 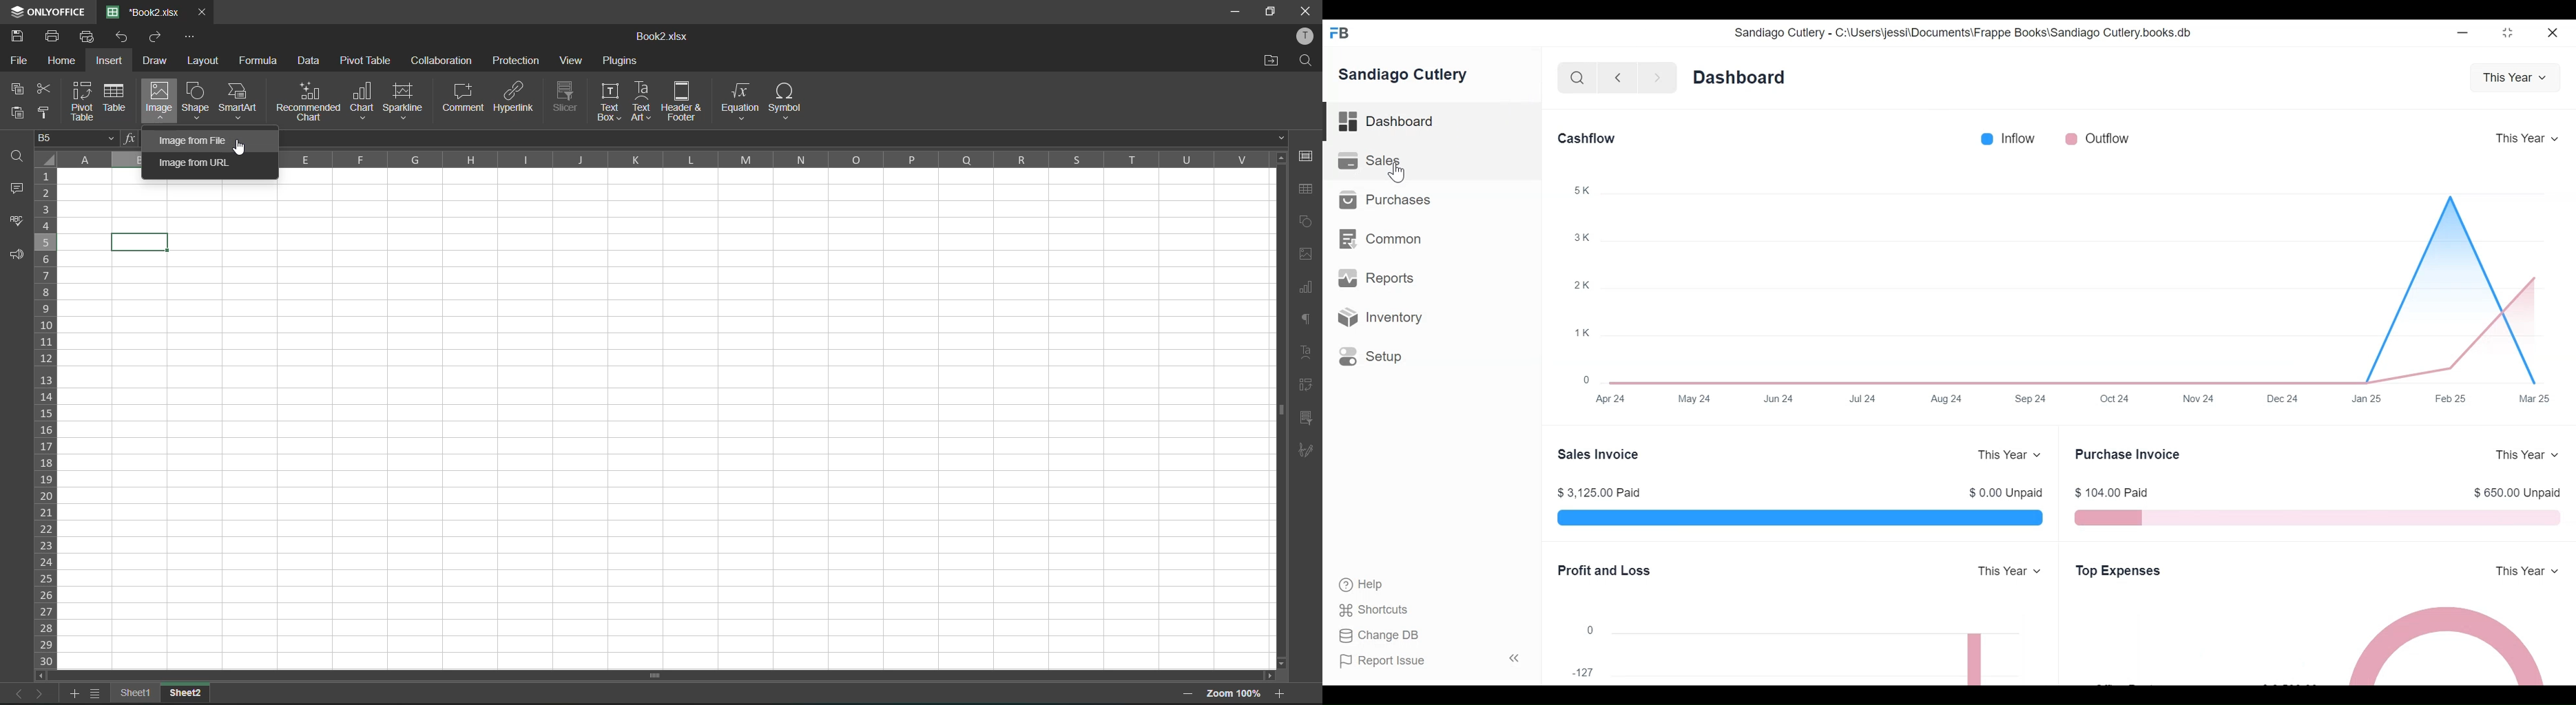 What do you see at coordinates (196, 101) in the screenshot?
I see `shape` at bounding box center [196, 101].